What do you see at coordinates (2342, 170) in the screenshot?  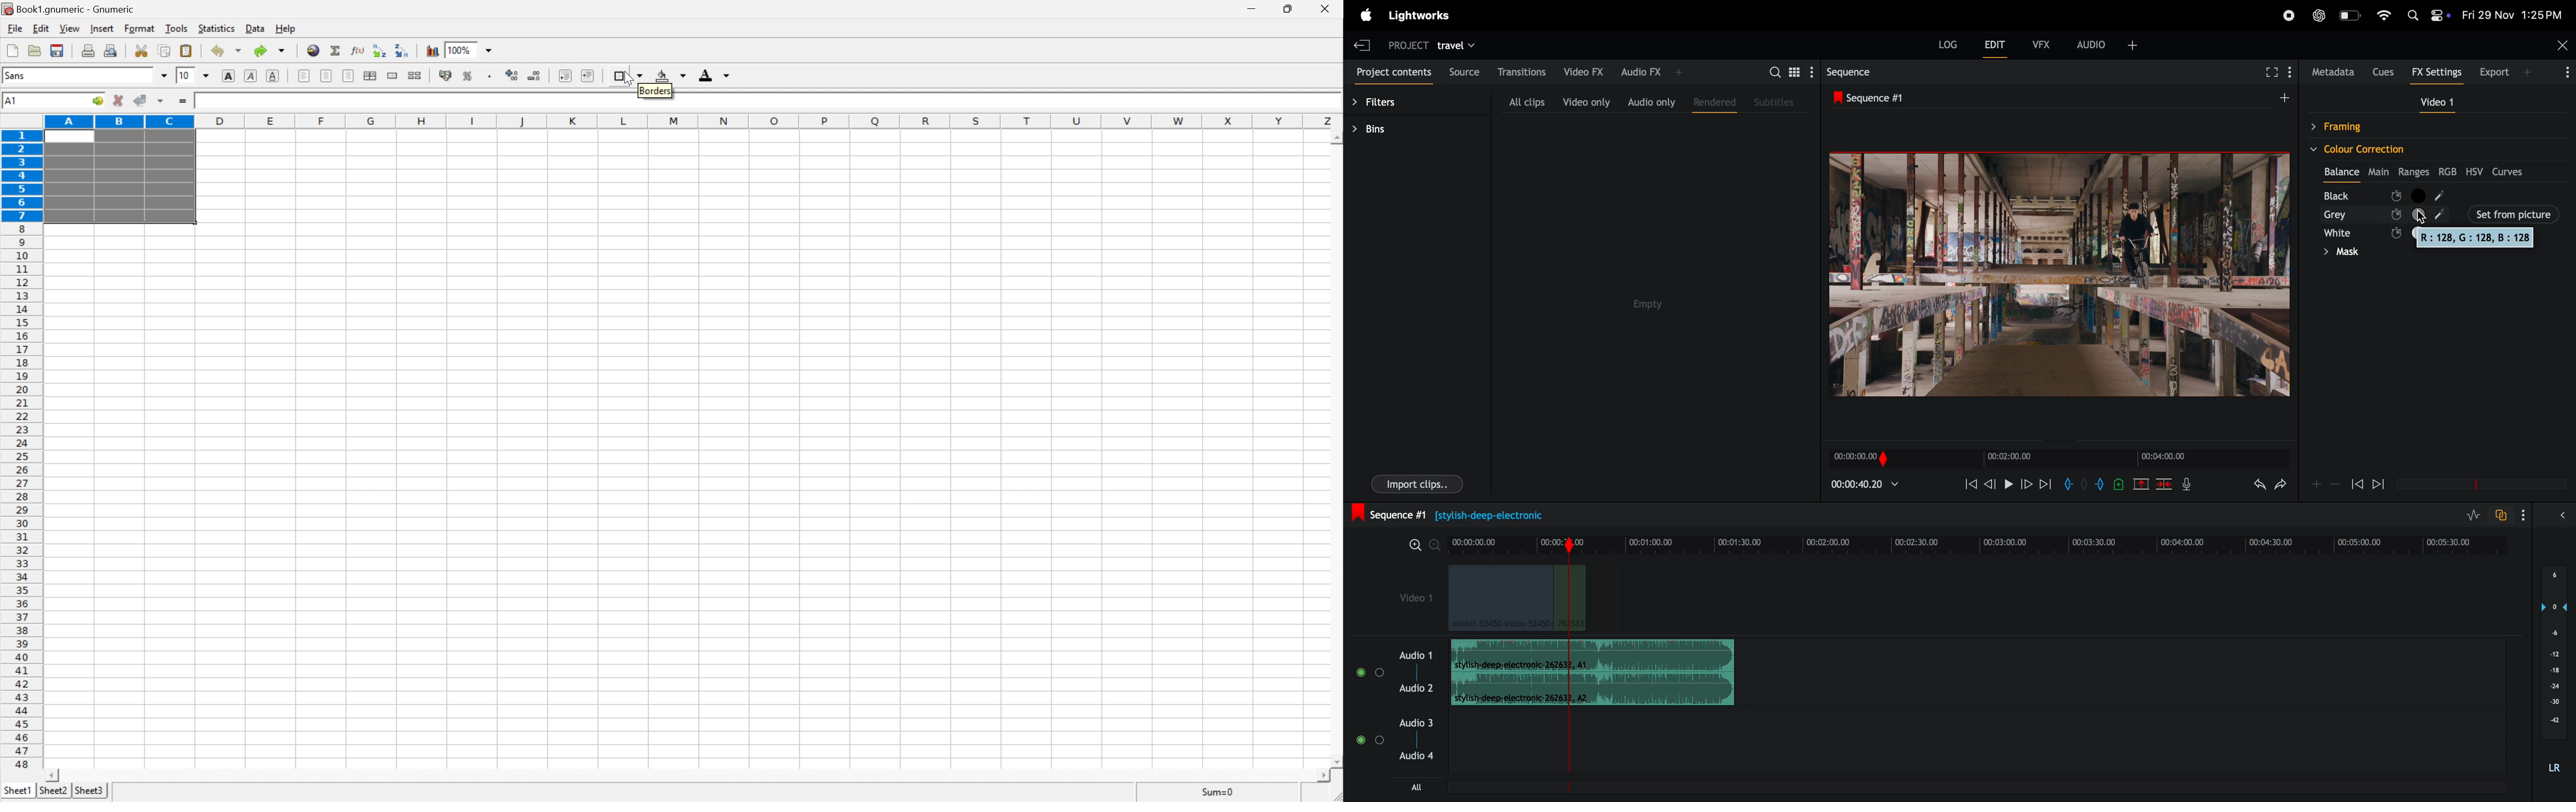 I see `balance` at bounding box center [2342, 170].